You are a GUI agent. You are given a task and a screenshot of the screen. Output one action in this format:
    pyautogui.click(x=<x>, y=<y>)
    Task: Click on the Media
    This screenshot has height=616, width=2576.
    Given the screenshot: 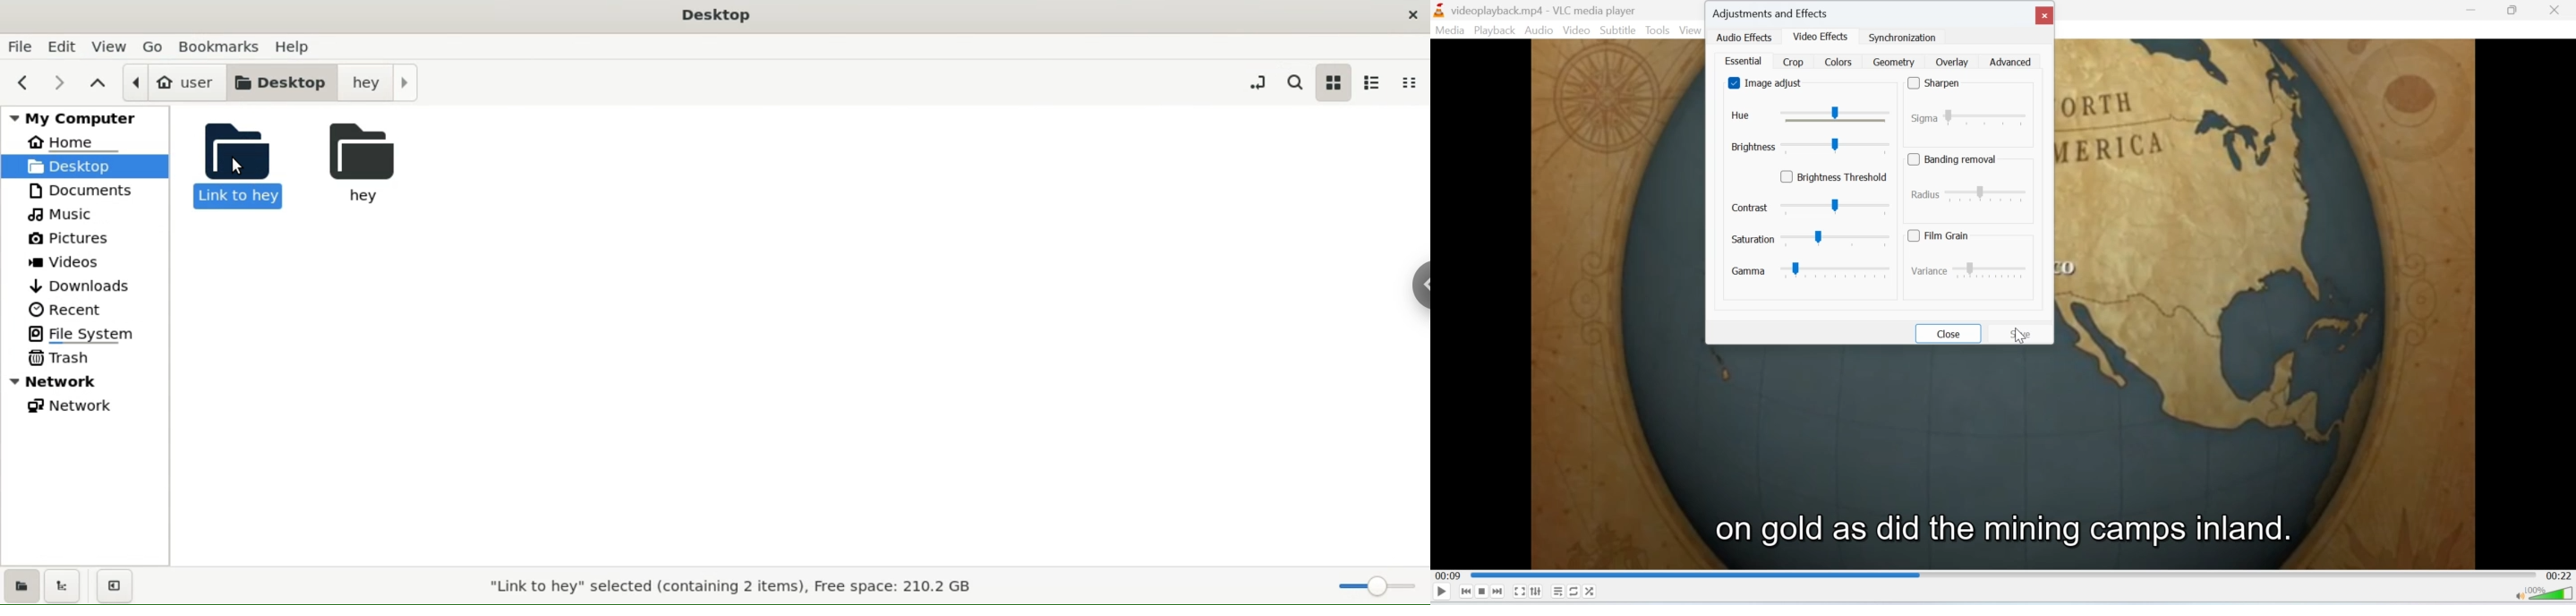 What is the action you would take?
    pyautogui.click(x=1450, y=30)
    